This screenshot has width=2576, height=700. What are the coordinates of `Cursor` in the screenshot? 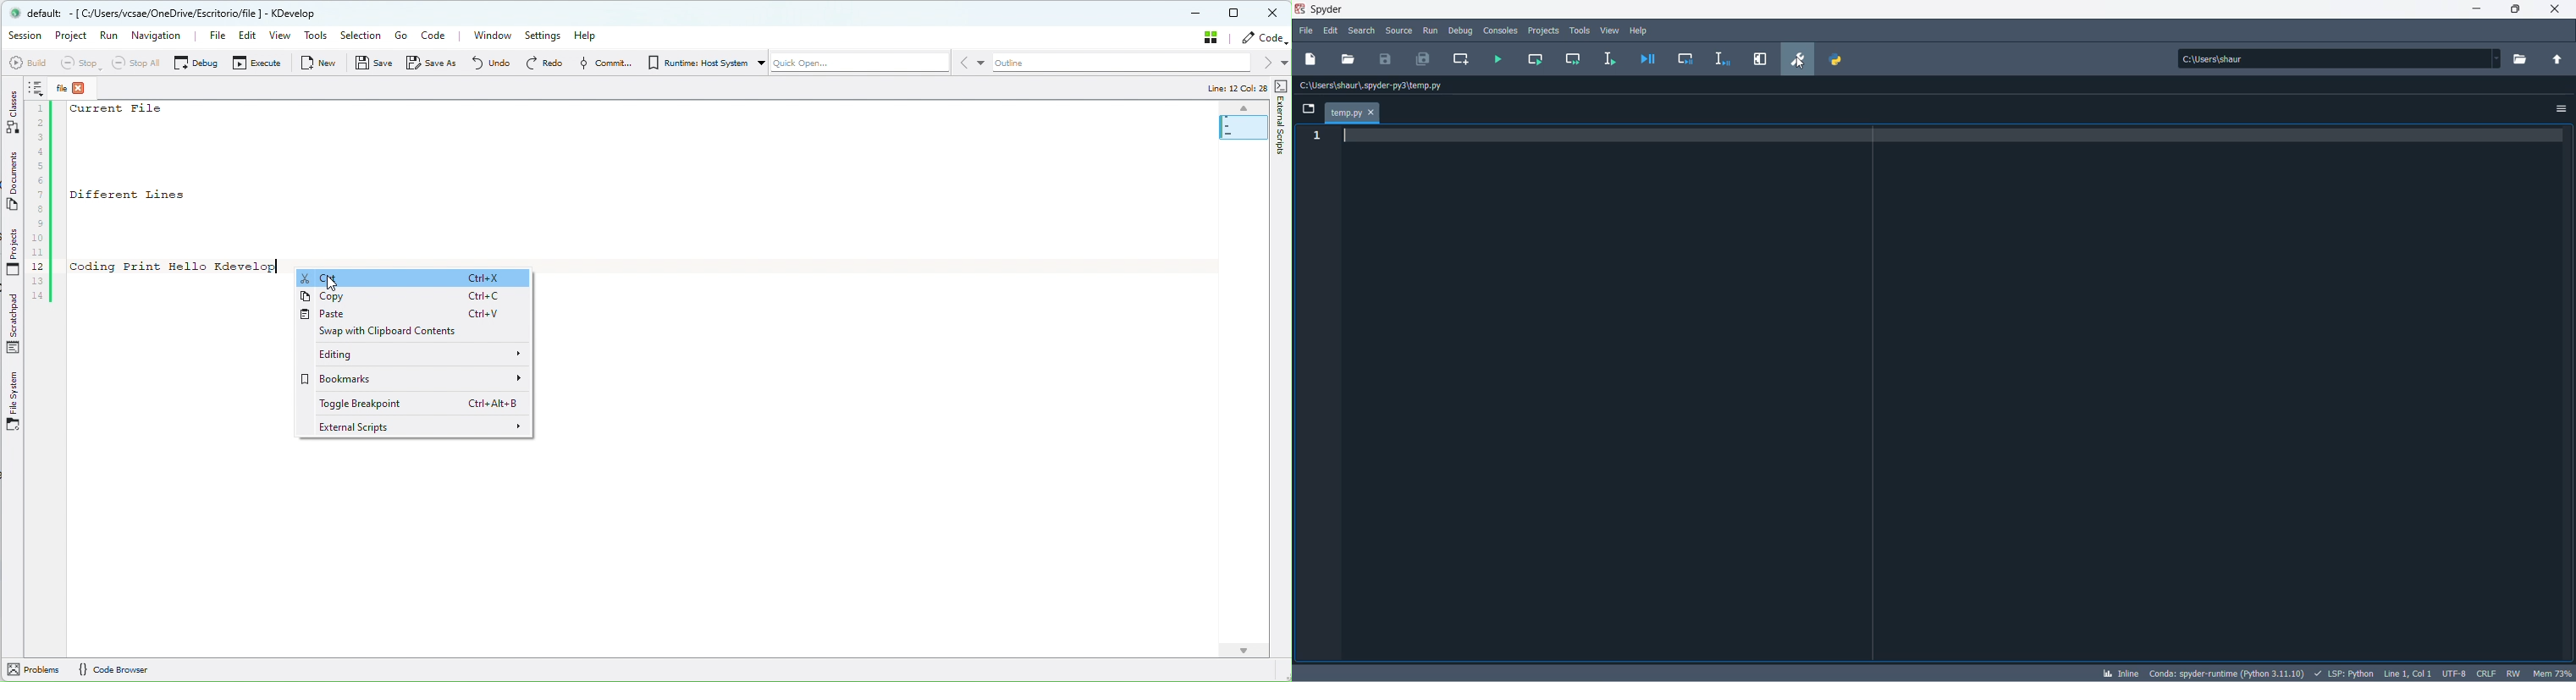 It's located at (331, 283).